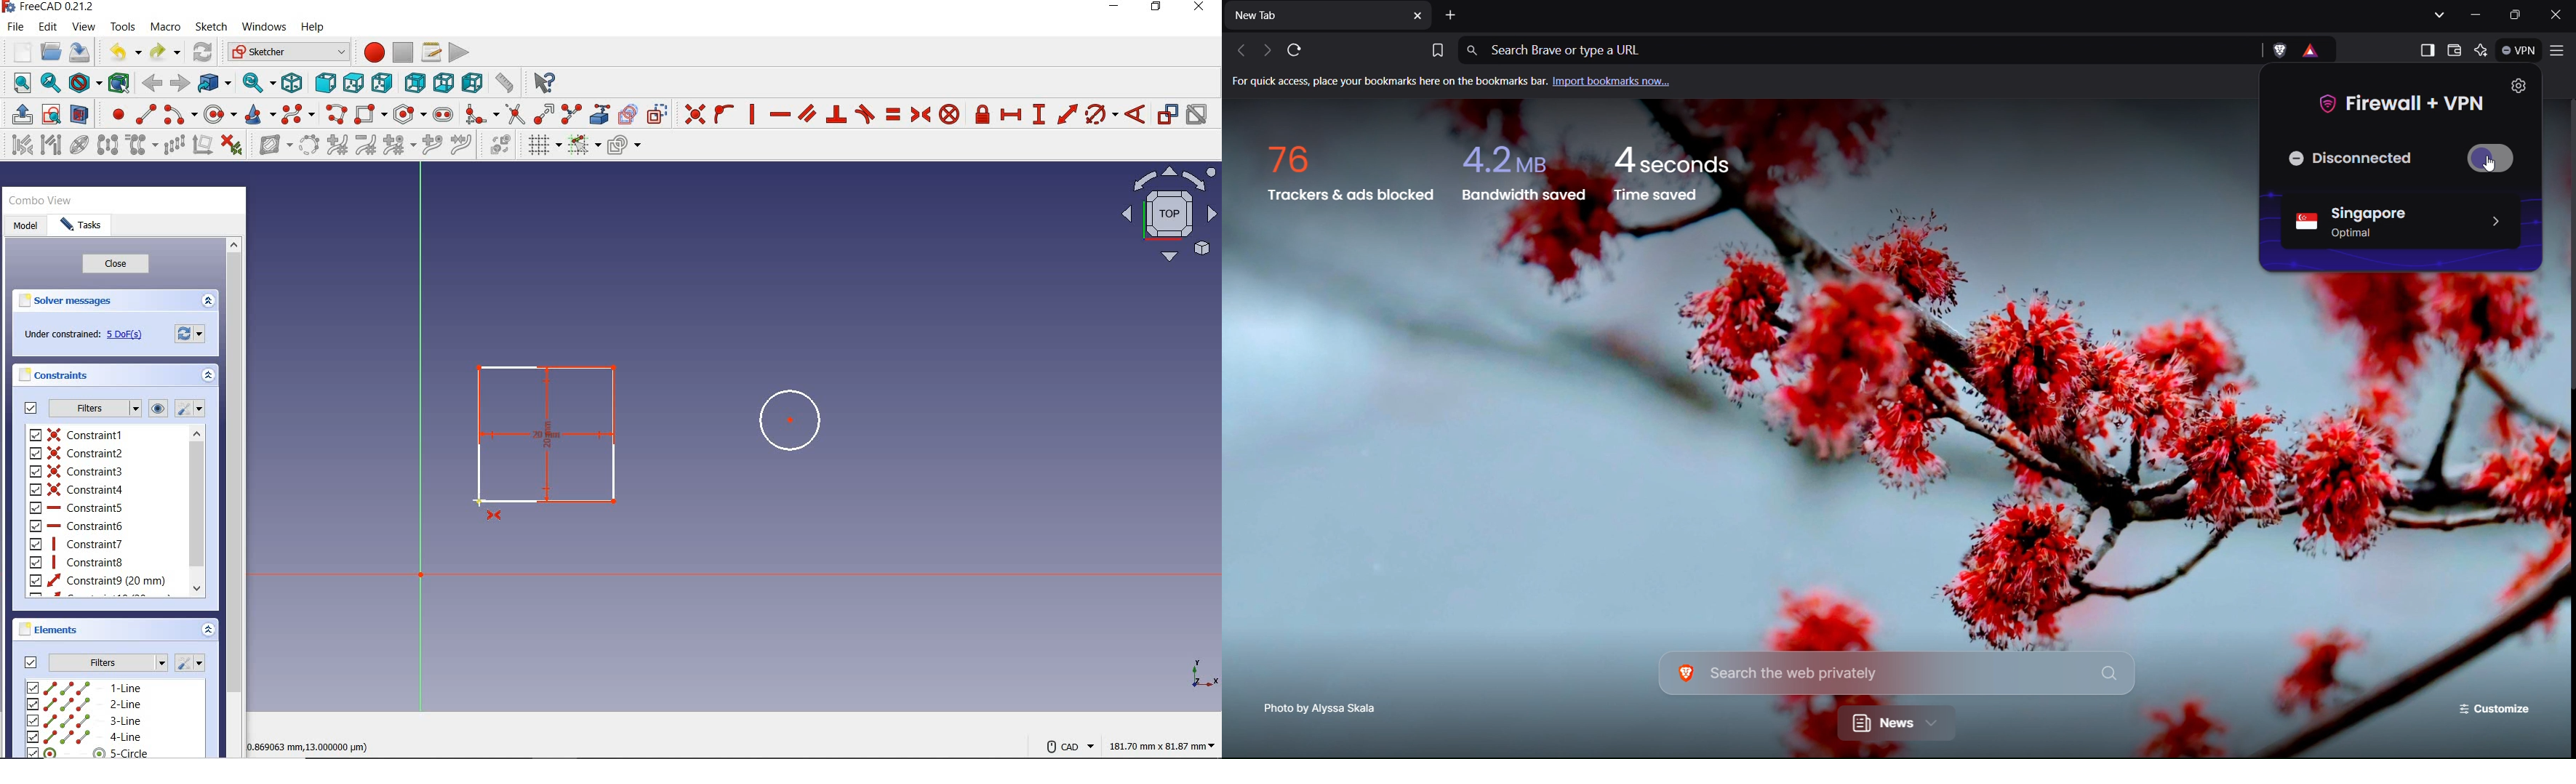  What do you see at coordinates (145, 113) in the screenshot?
I see `create line` at bounding box center [145, 113].